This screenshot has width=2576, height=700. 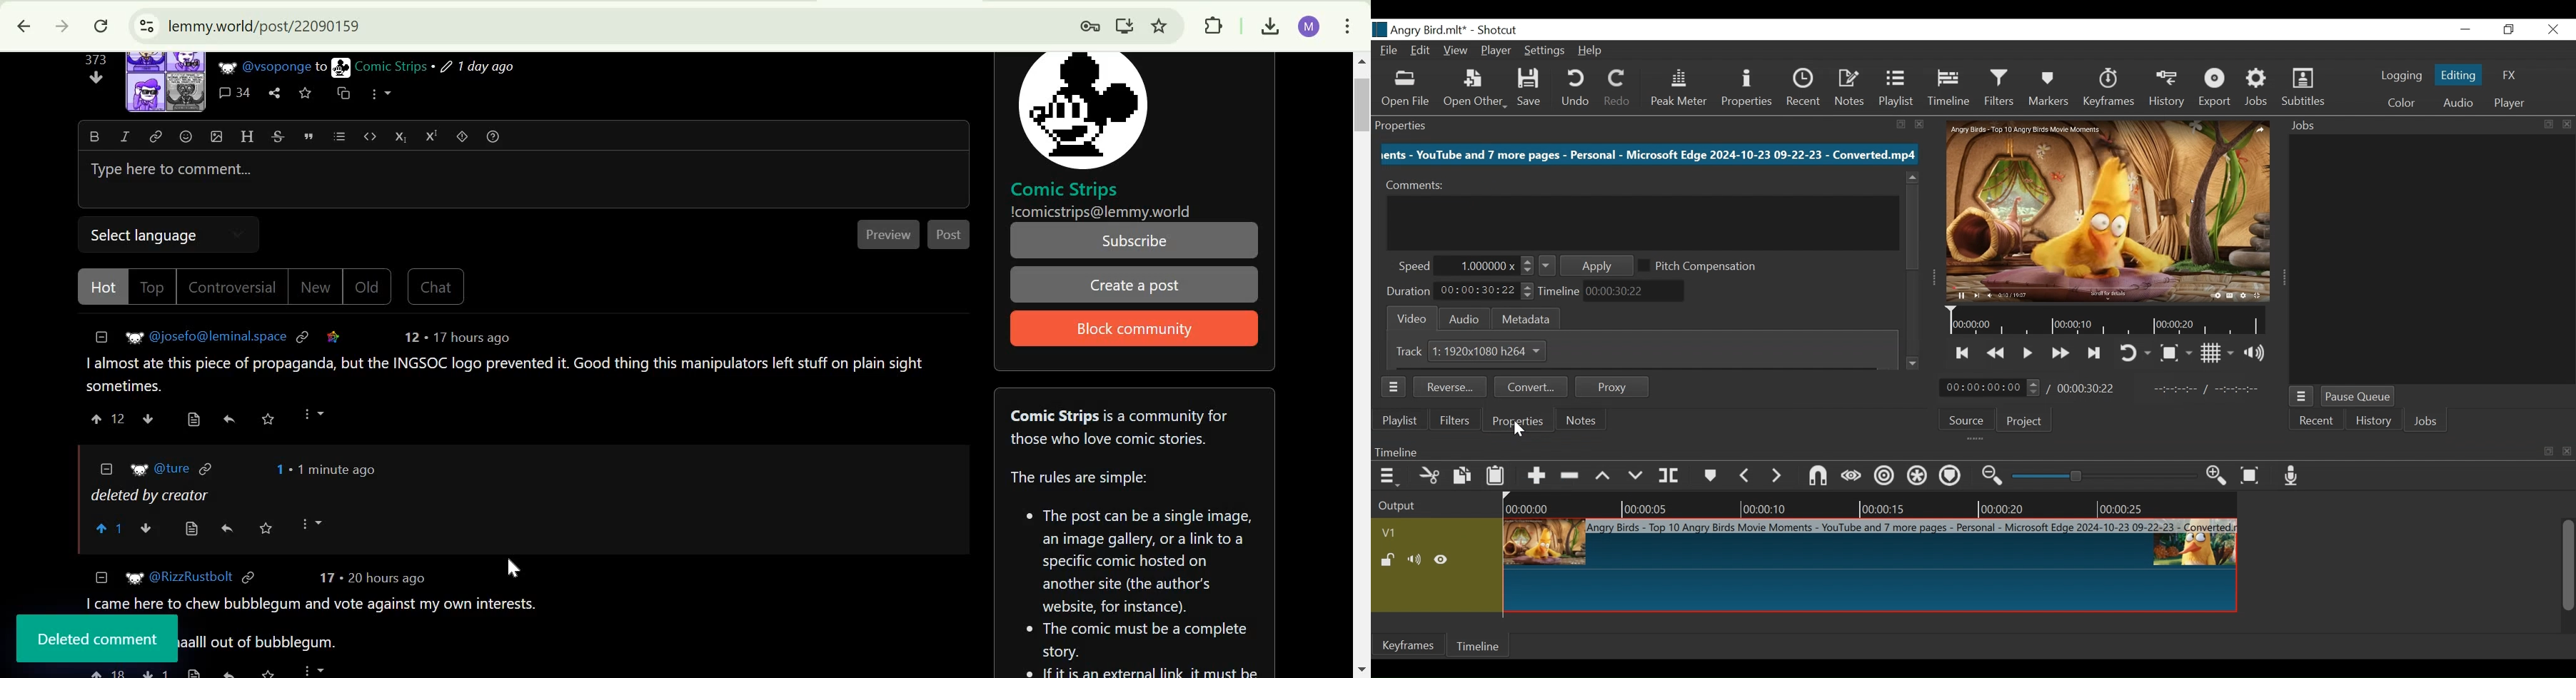 I want to click on picture, so click(x=226, y=67).